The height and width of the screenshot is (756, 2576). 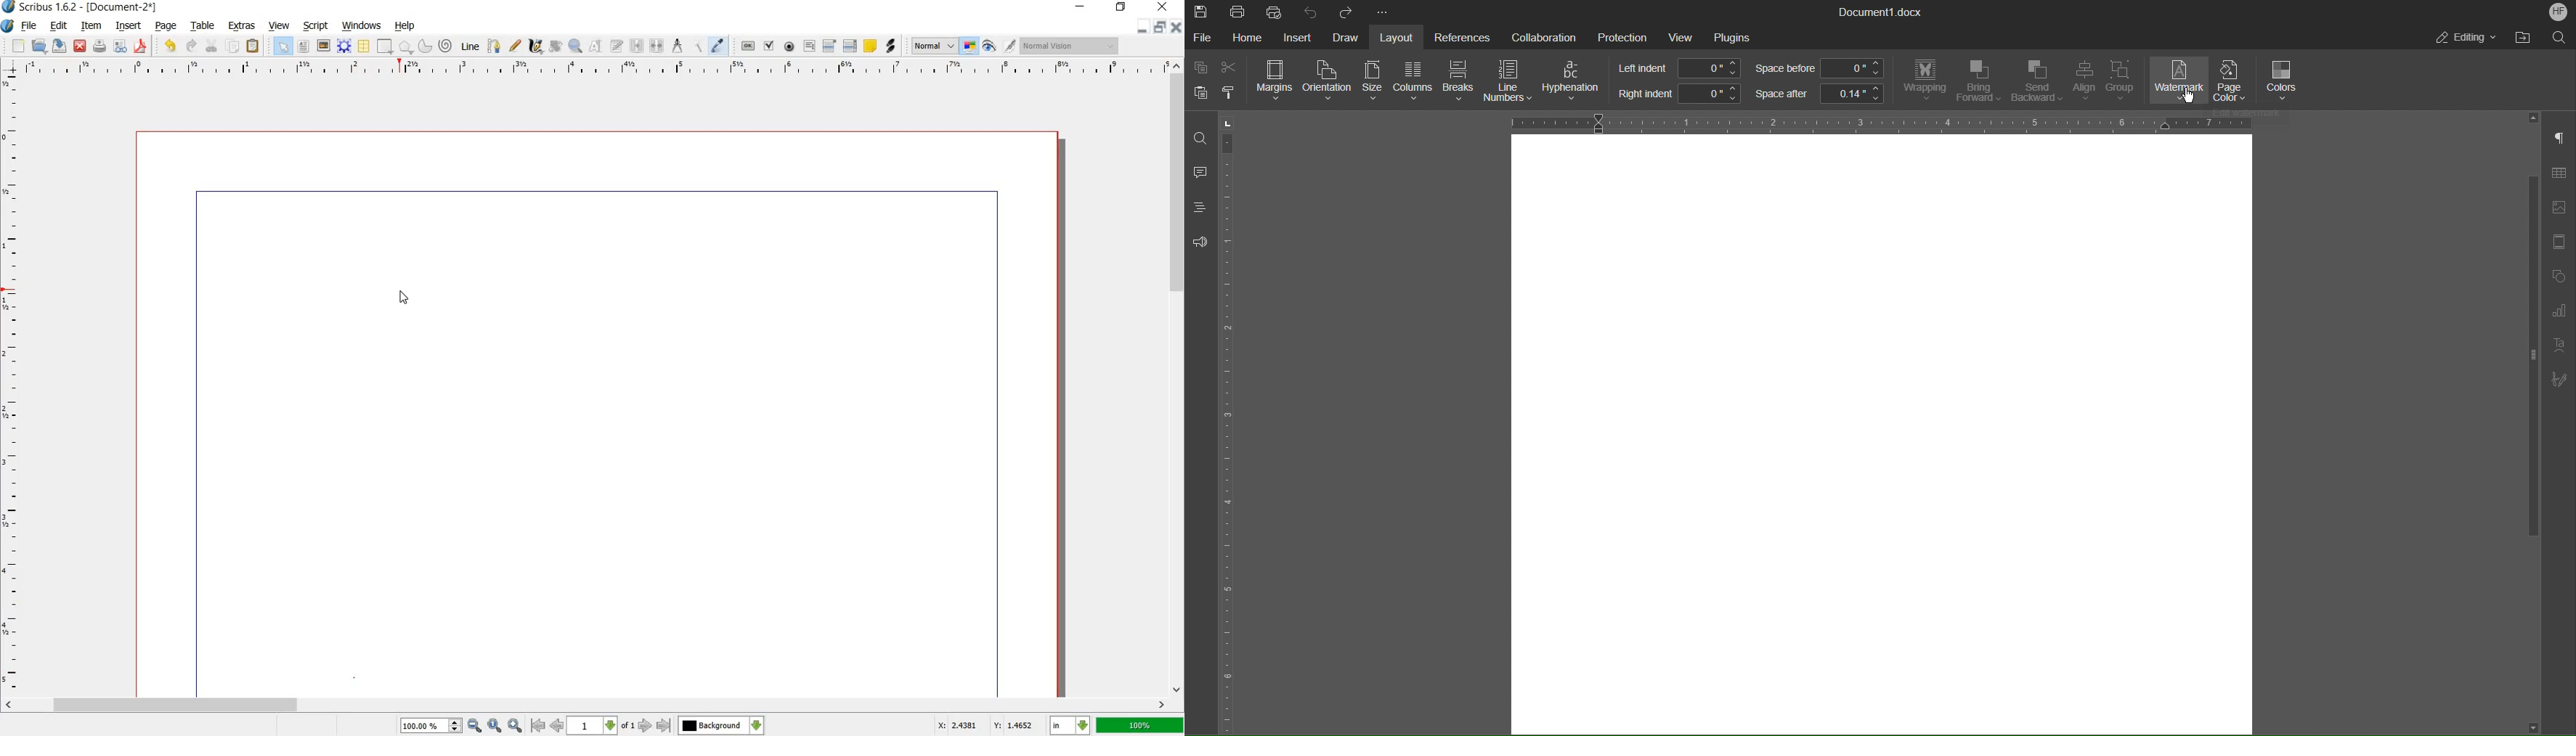 I want to click on Space after, so click(x=1819, y=94).